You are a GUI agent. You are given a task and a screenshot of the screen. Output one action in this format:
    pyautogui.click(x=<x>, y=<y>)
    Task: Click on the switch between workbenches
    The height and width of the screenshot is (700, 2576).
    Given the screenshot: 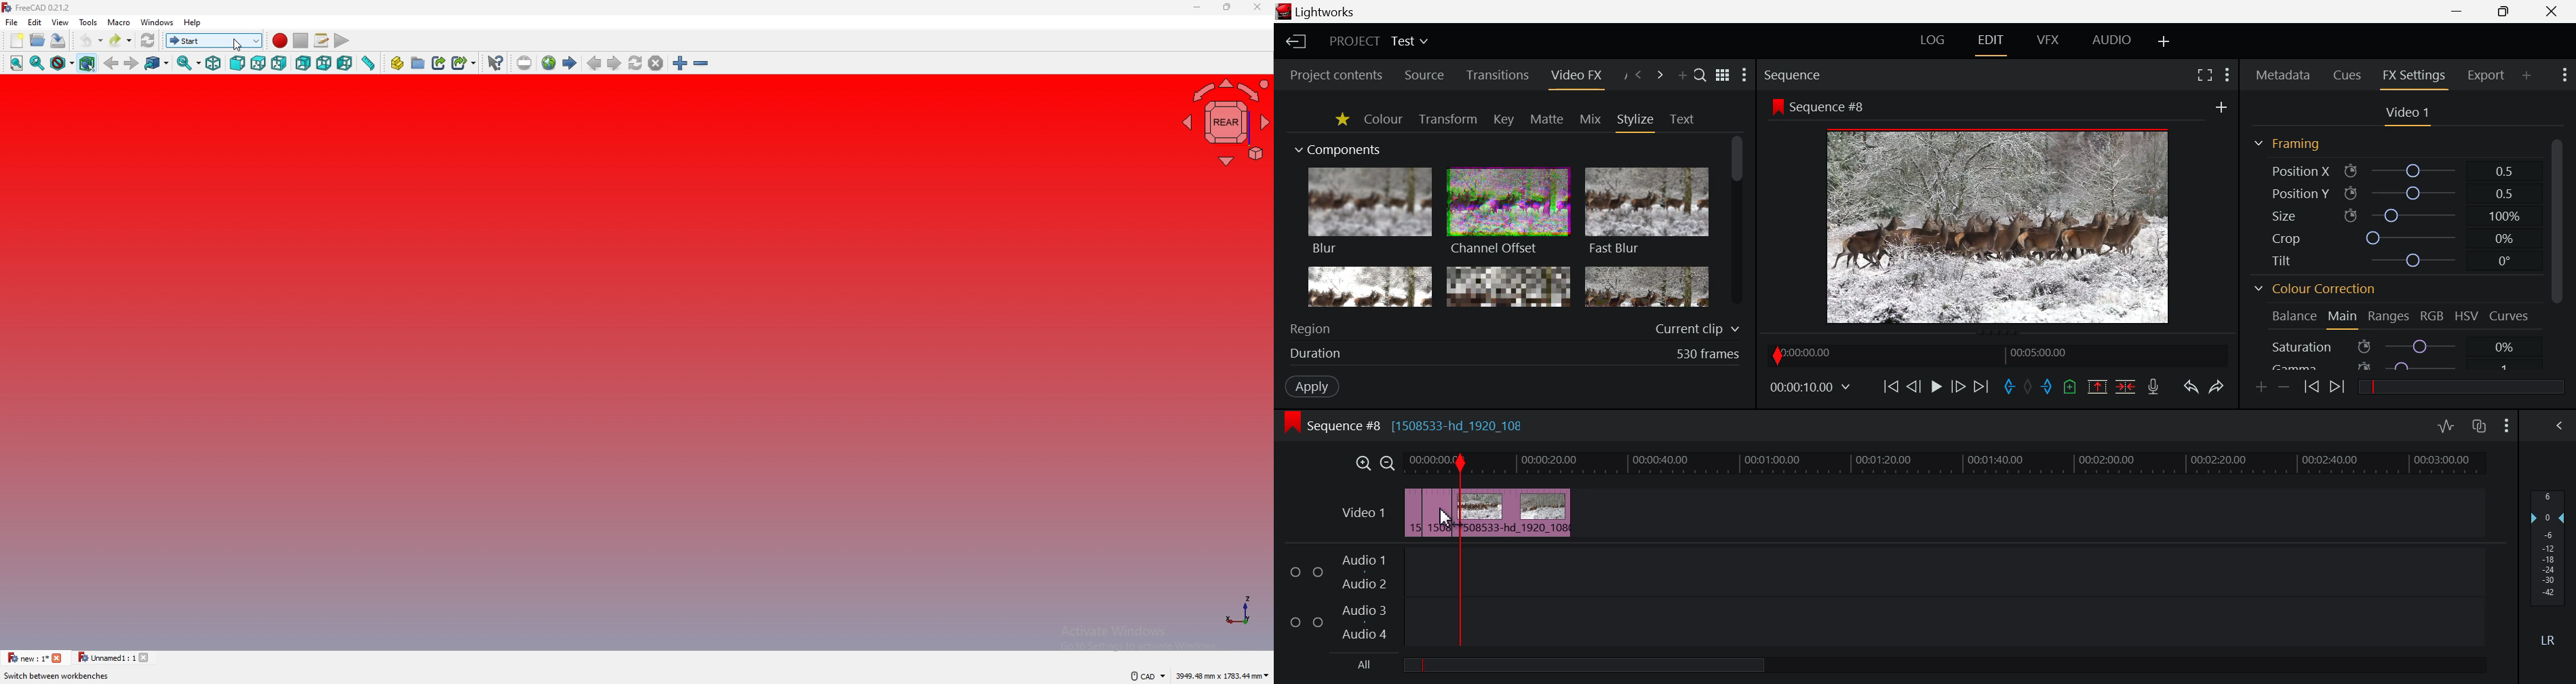 What is the action you would take?
    pyautogui.click(x=214, y=41)
    